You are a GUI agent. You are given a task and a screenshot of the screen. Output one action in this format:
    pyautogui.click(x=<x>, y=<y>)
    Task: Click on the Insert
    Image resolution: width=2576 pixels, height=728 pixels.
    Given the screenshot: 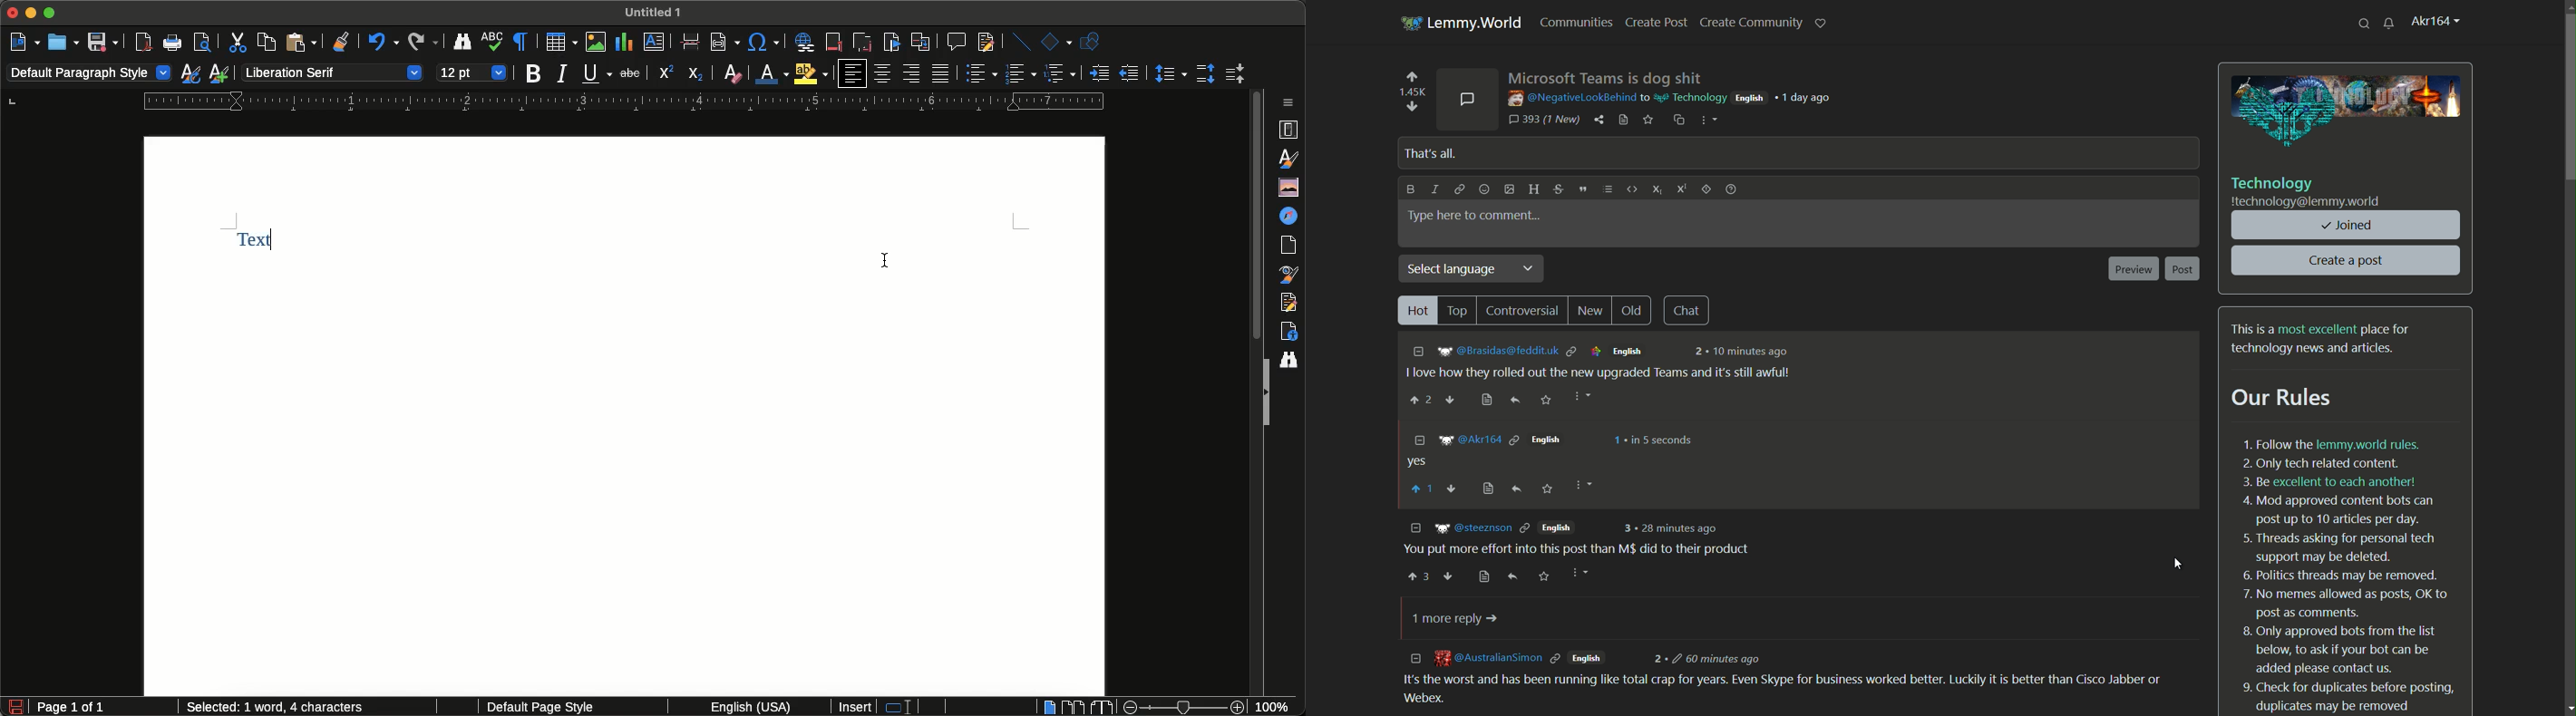 What is the action you would take?
    pyautogui.click(x=856, y=707)
    